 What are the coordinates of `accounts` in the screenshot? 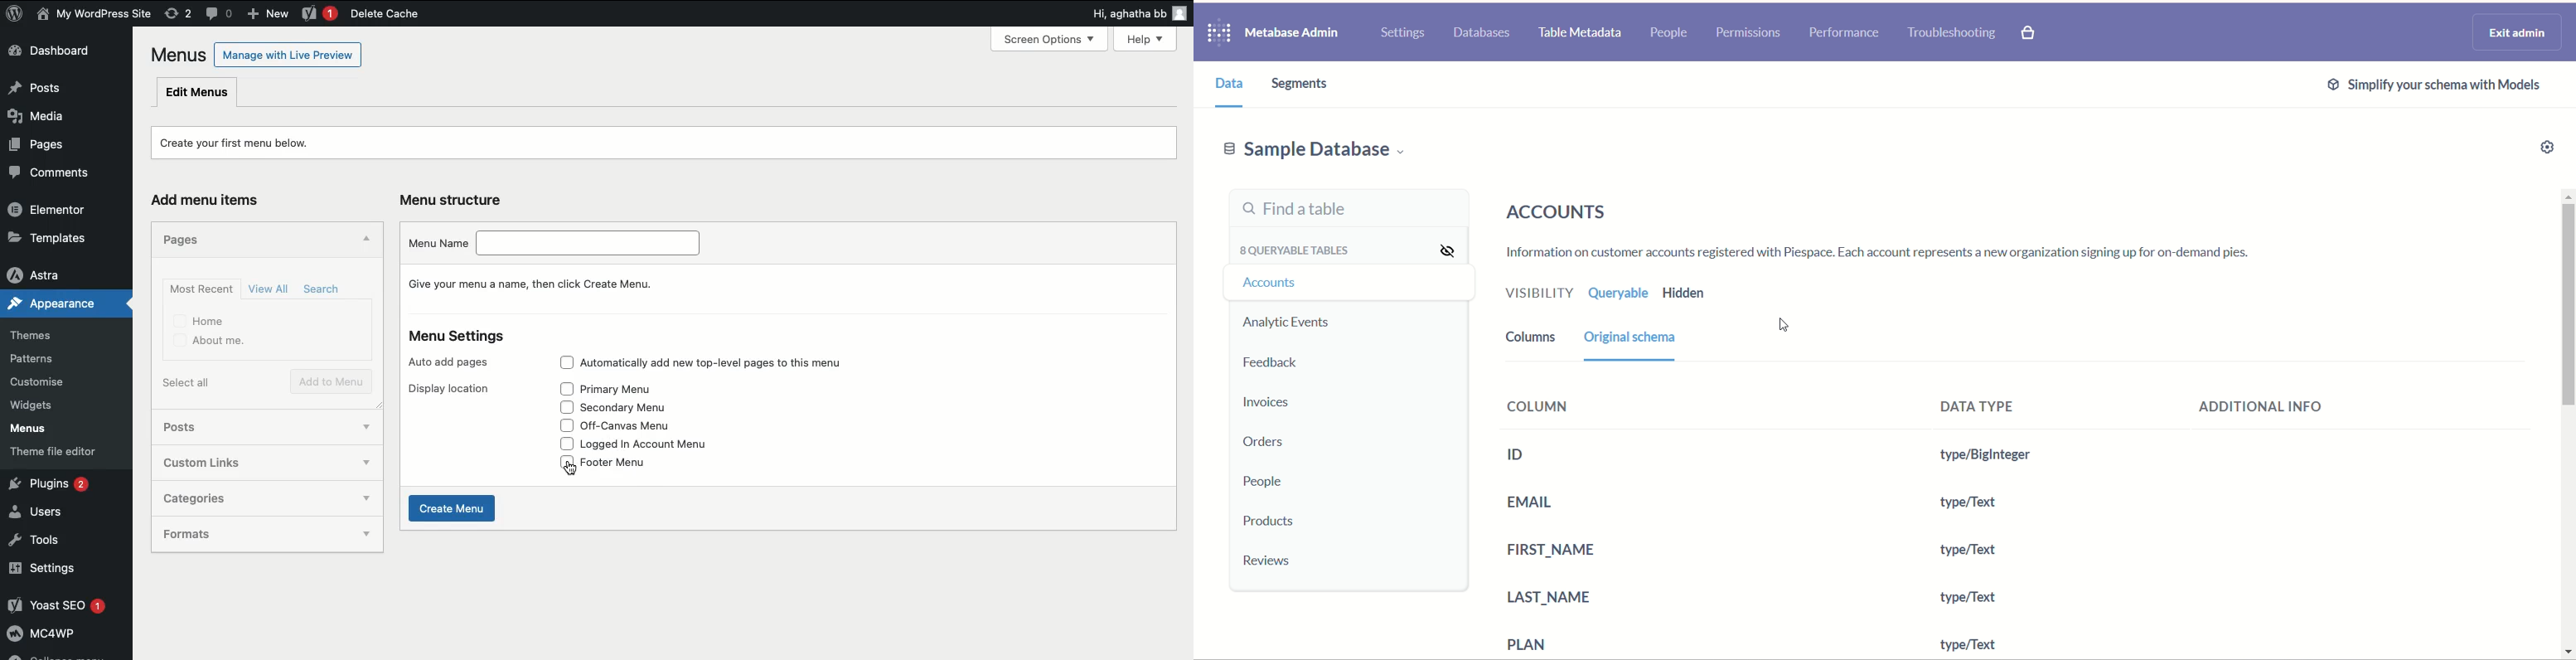 It's located at (1564, 214).